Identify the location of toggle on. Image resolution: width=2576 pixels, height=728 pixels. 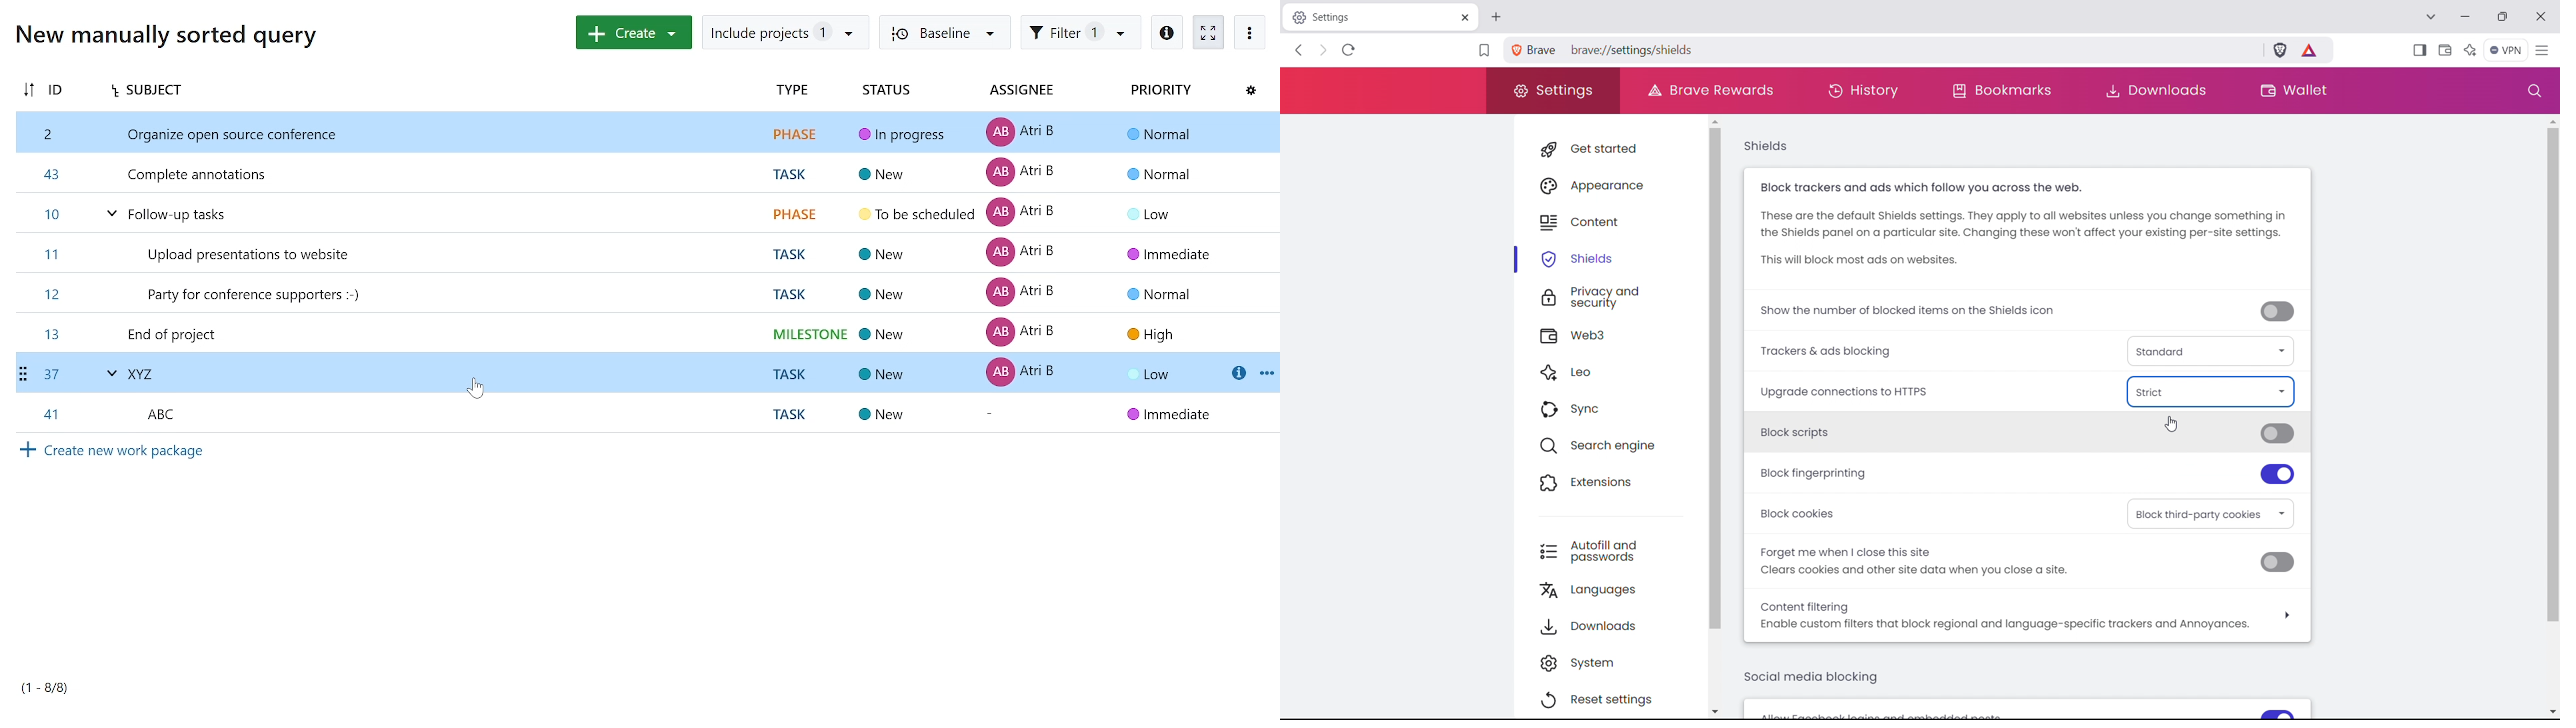
(2279, 475).